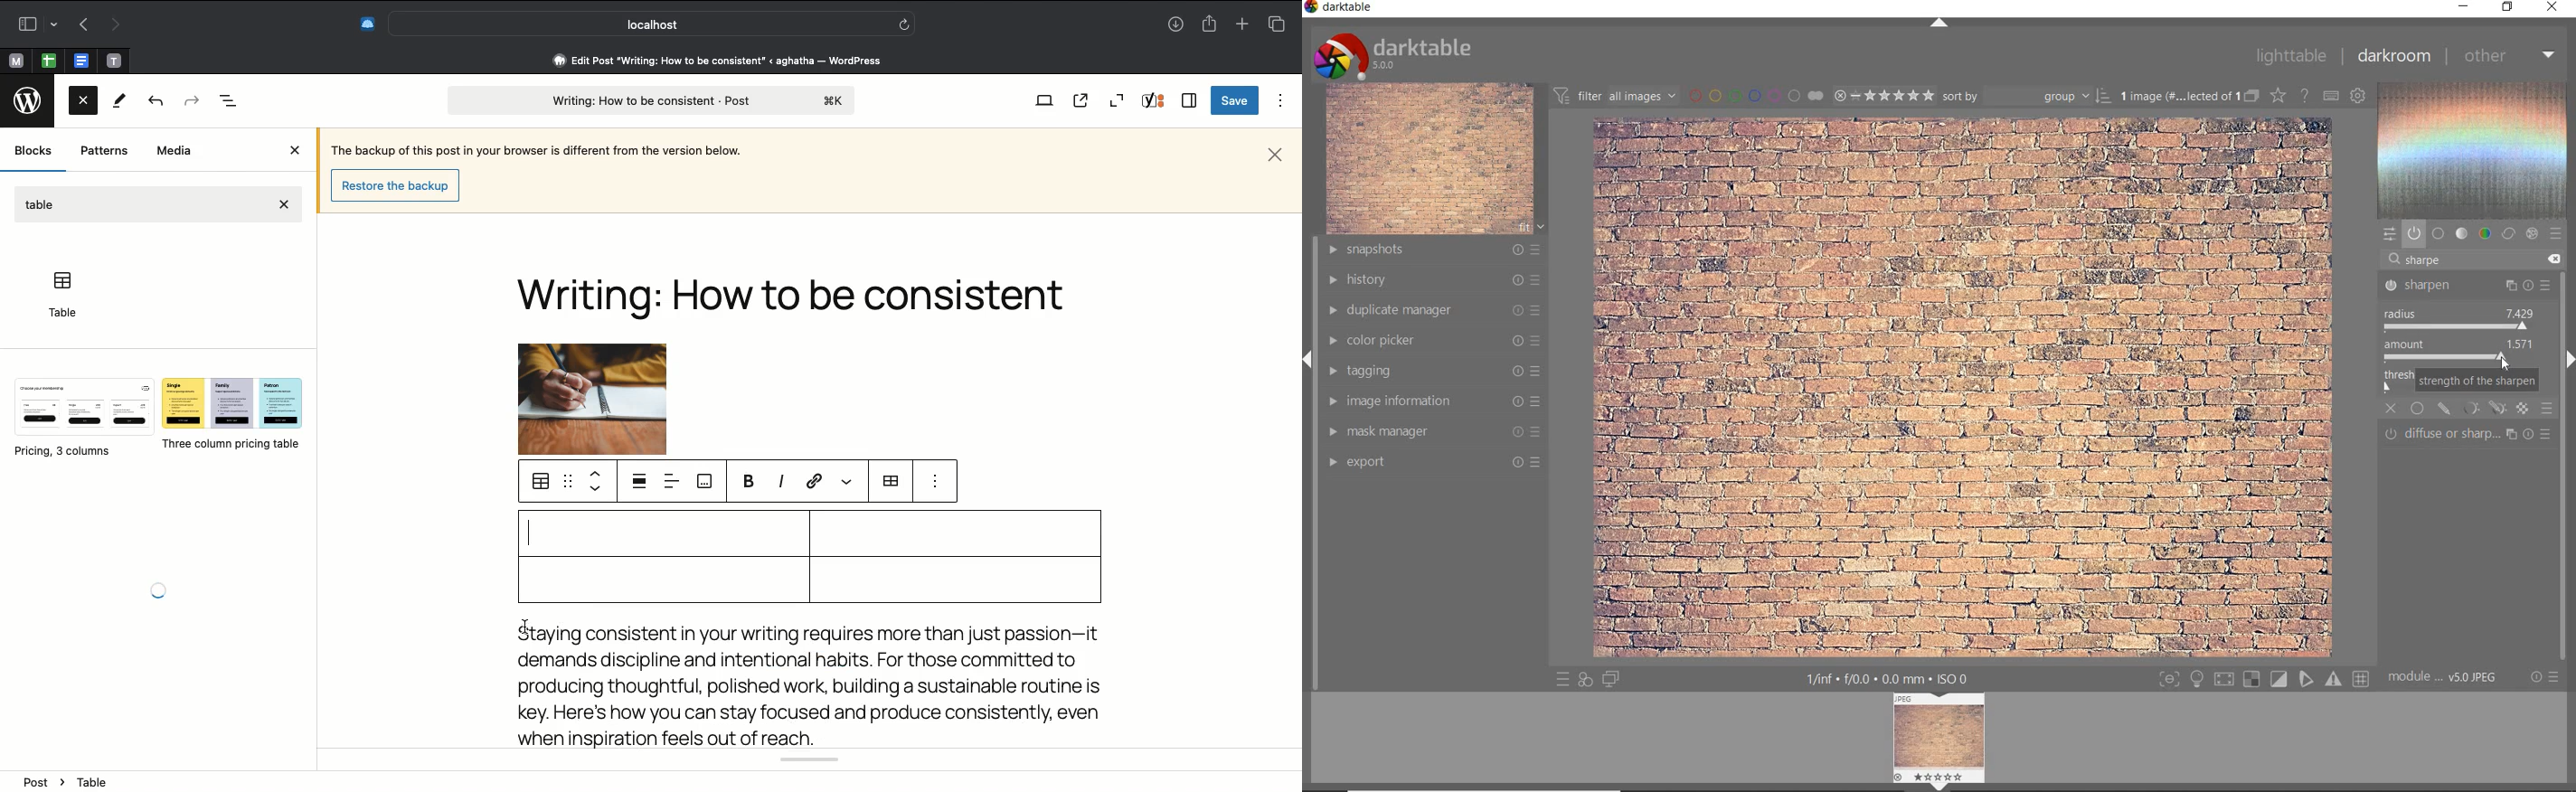  I want to click on other, so click(2511, 57).